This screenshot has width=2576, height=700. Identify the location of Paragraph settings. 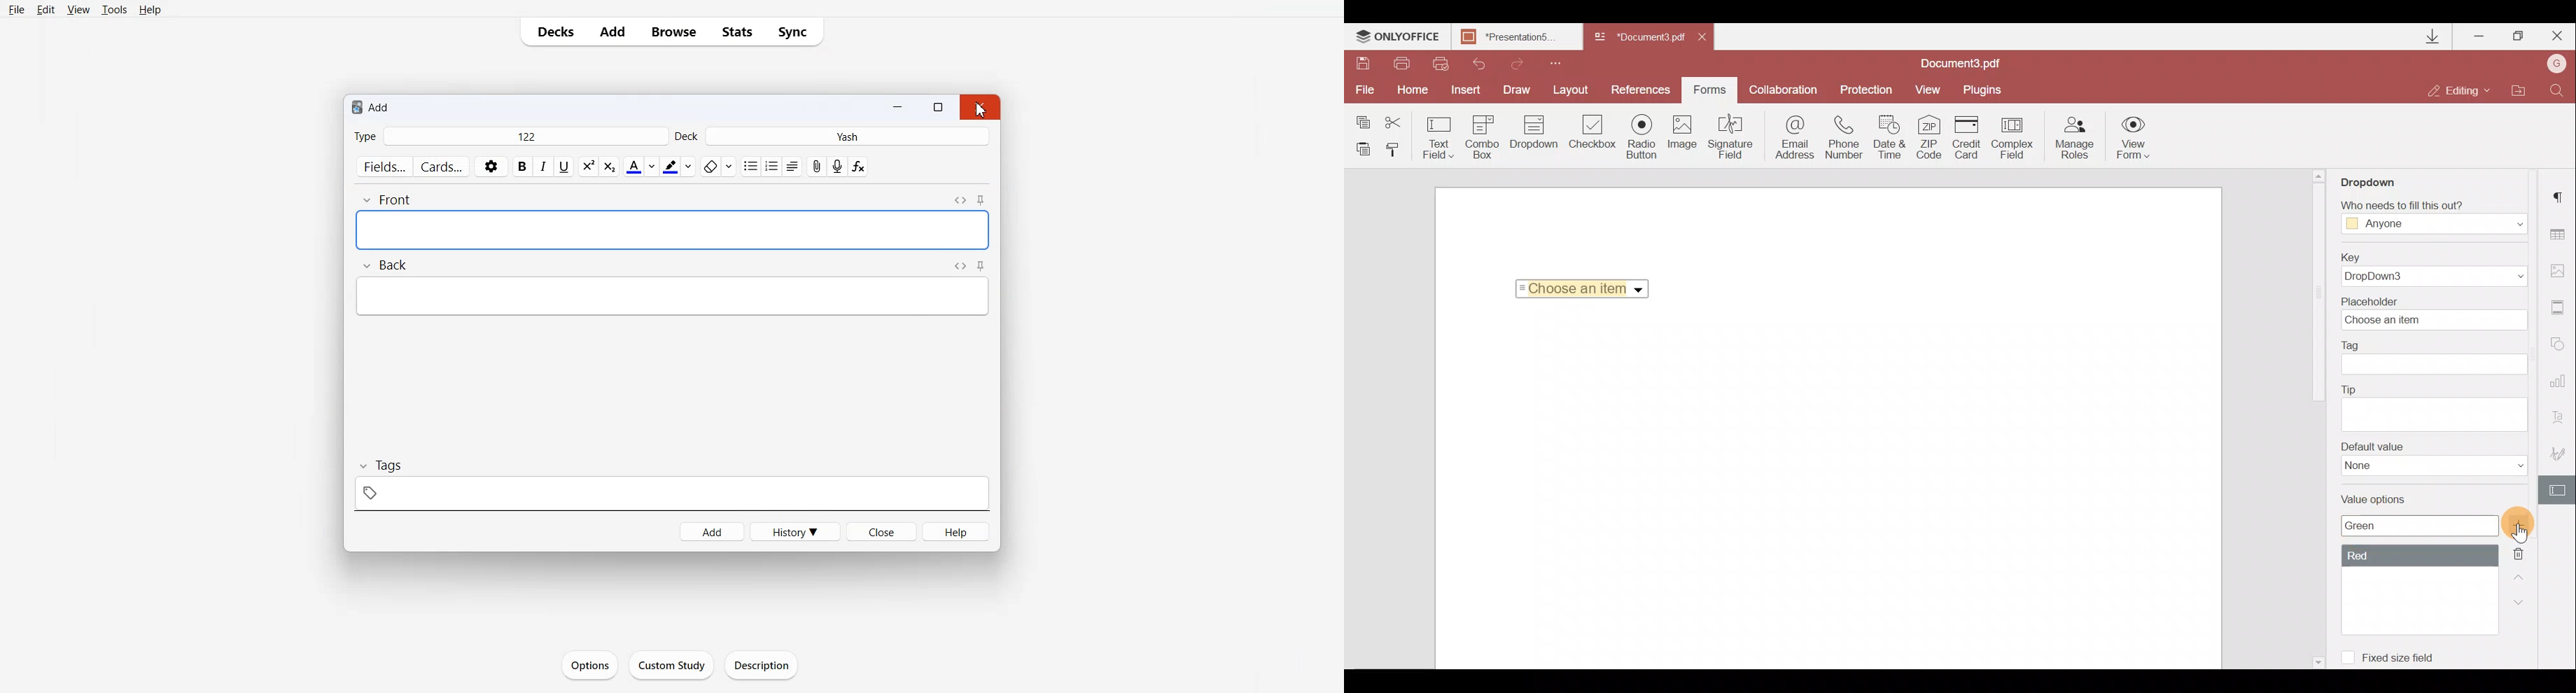
(2562, 196).